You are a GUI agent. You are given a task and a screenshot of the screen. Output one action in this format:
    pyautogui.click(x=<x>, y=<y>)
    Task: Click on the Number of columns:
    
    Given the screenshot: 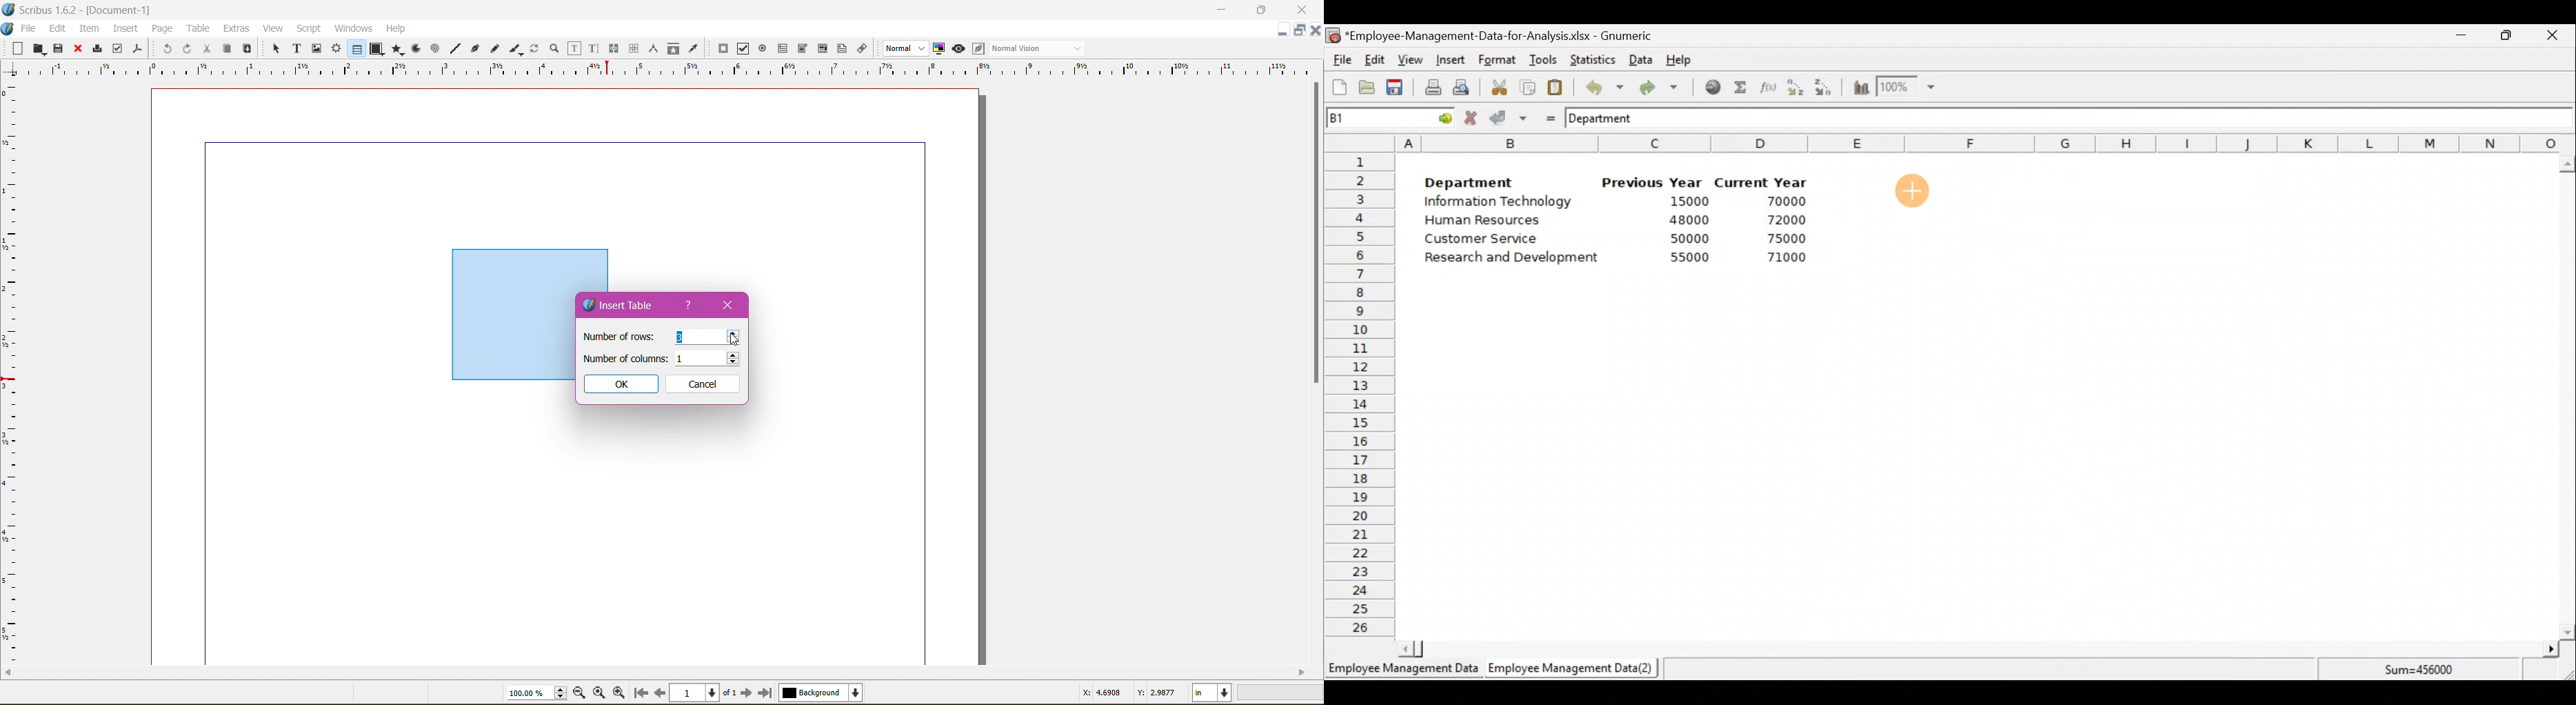 What is the action you would take?
    pyautogui.click(x=625, y=358)
    